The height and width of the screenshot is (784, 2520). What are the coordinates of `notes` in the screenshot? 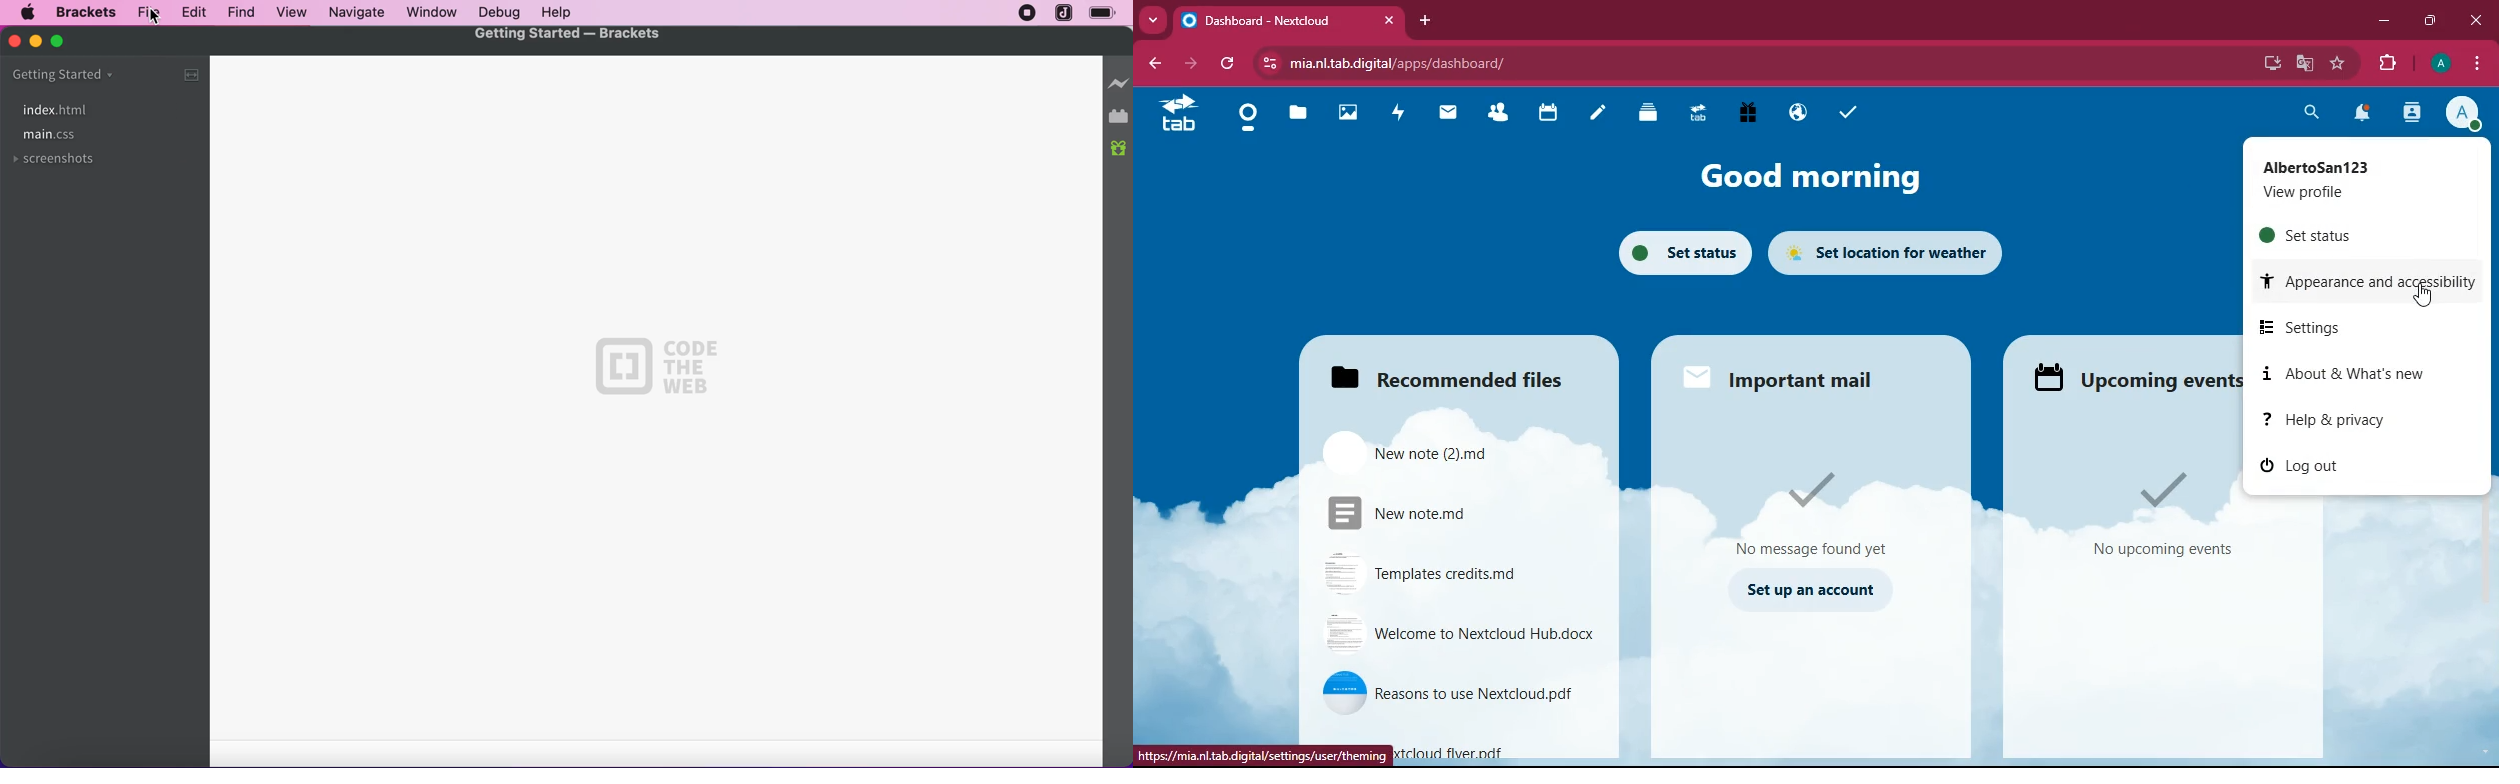 It's located at (1593, 115).